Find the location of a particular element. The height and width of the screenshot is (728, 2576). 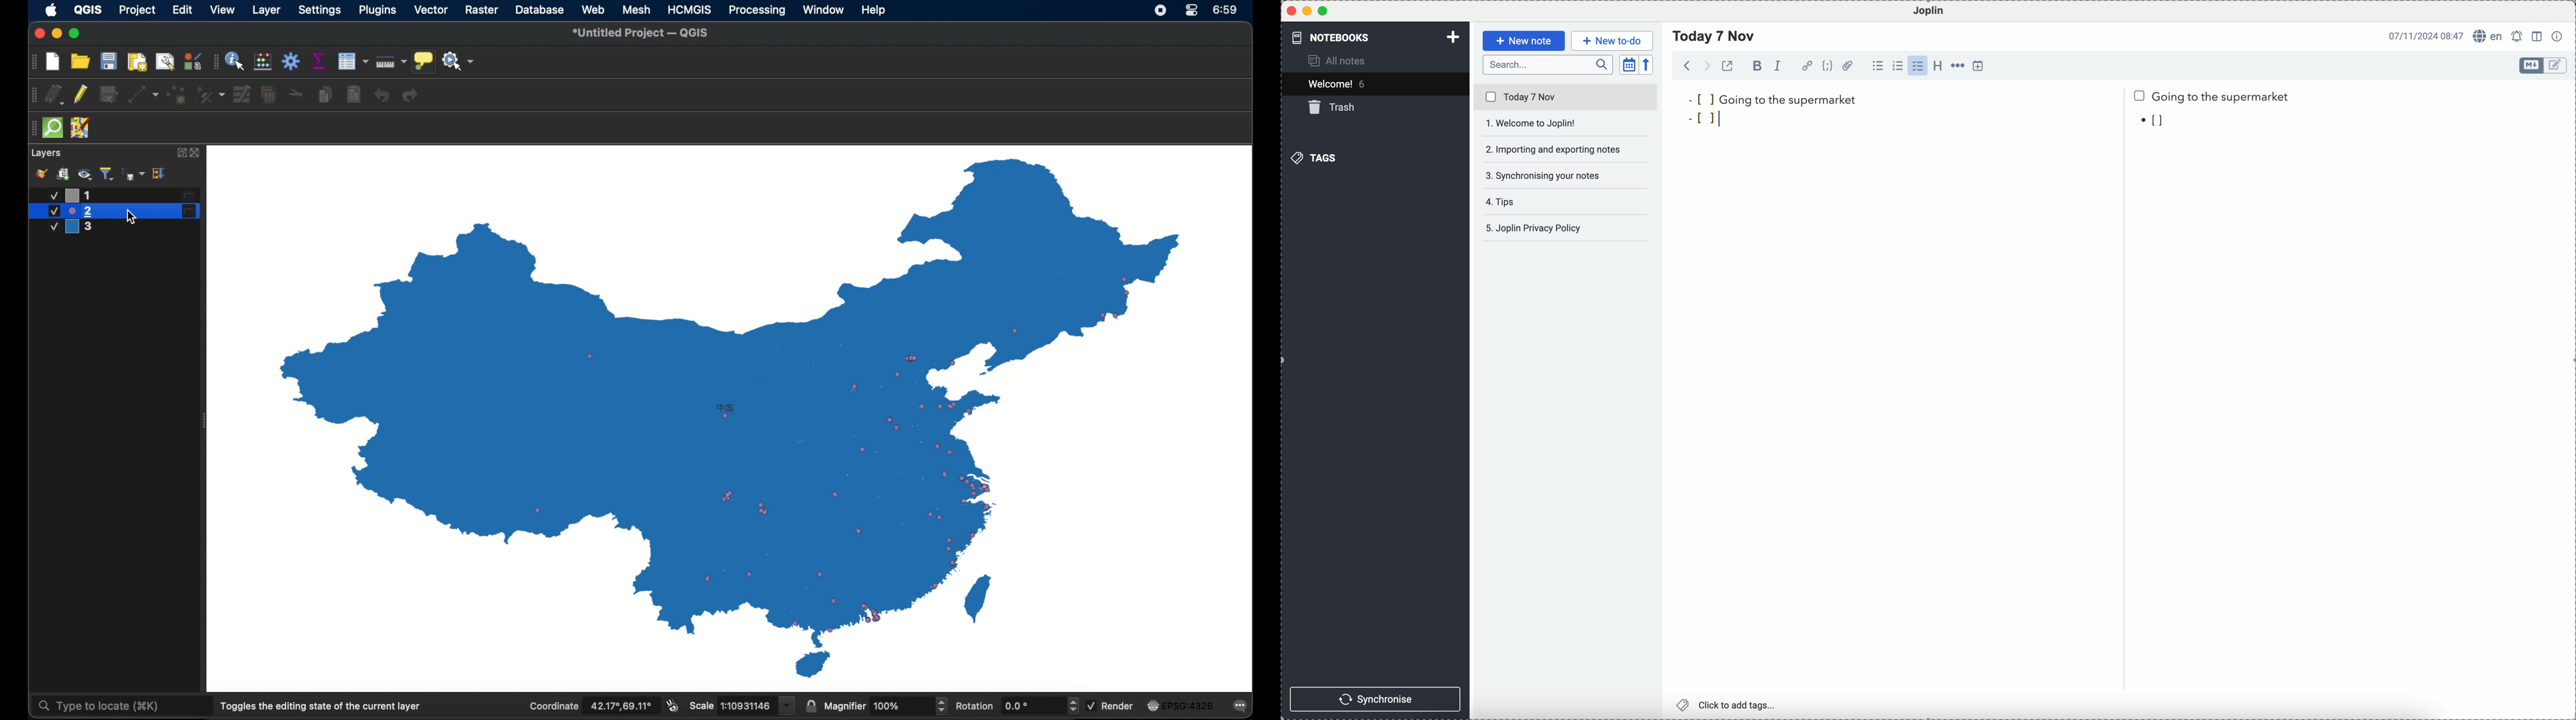

current crs is located at coordinates (1181, 705).